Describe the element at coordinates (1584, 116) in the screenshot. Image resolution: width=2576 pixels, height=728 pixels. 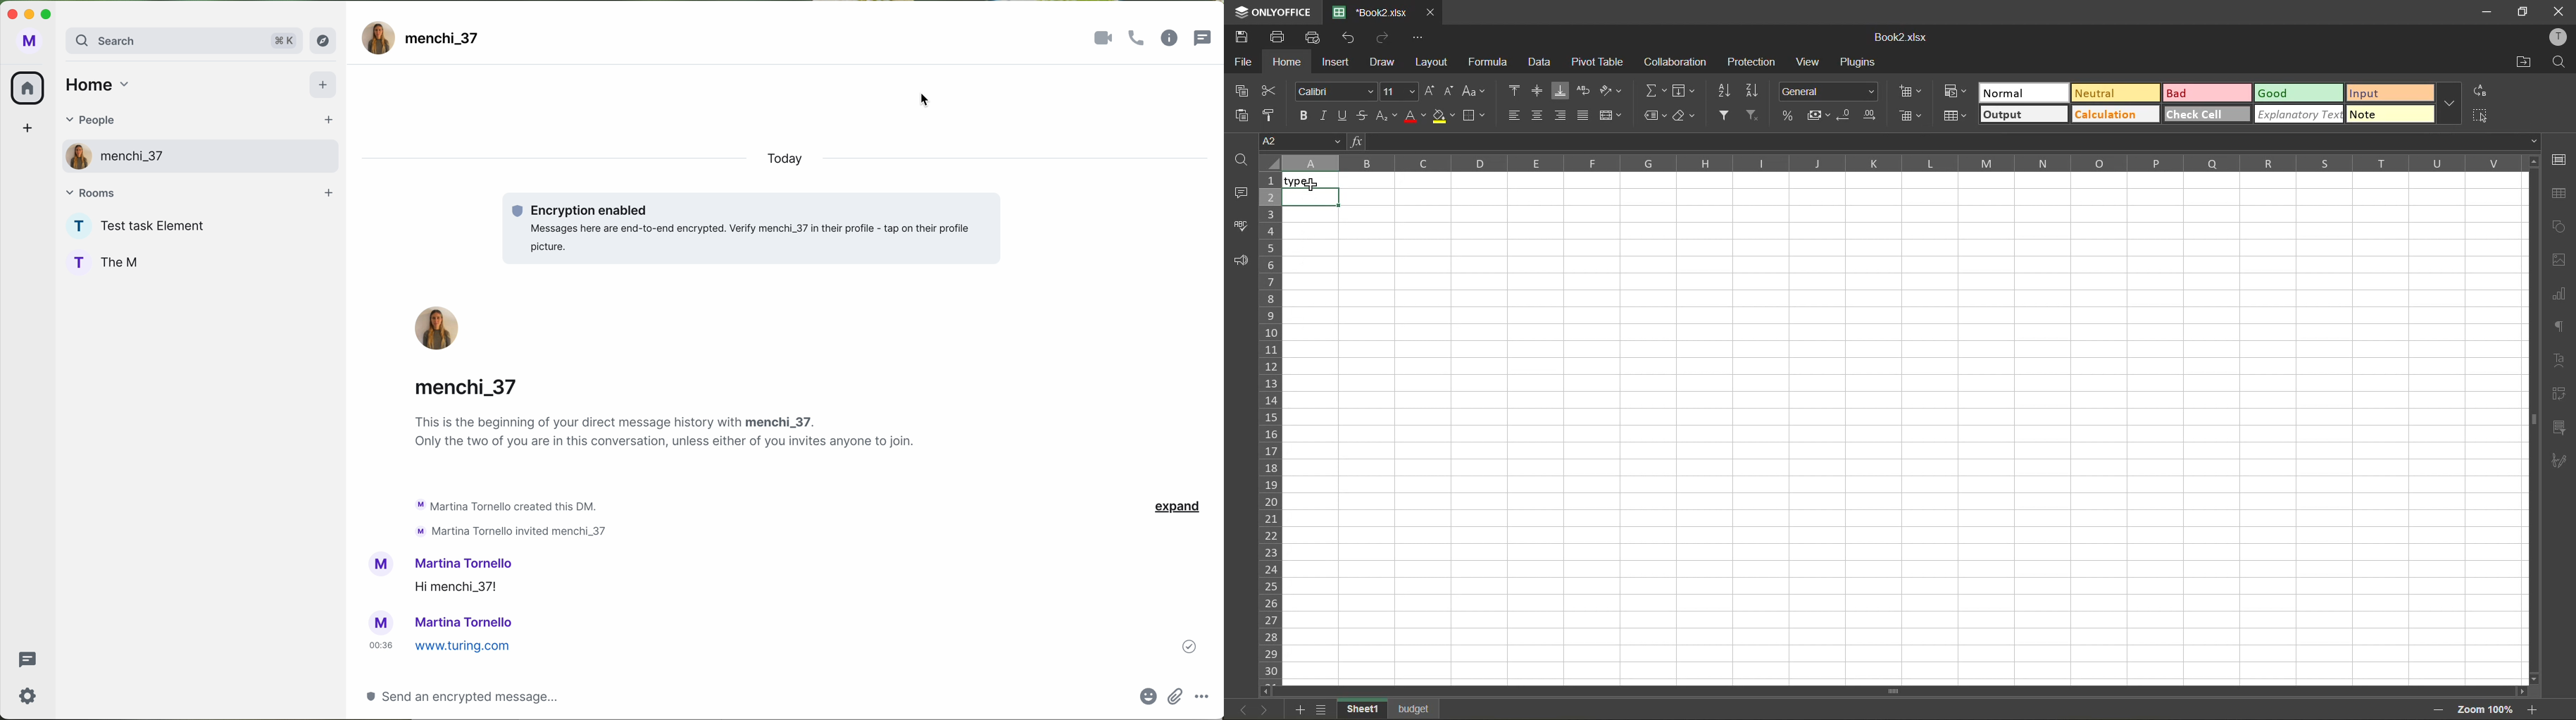
I see `justified` at that location.